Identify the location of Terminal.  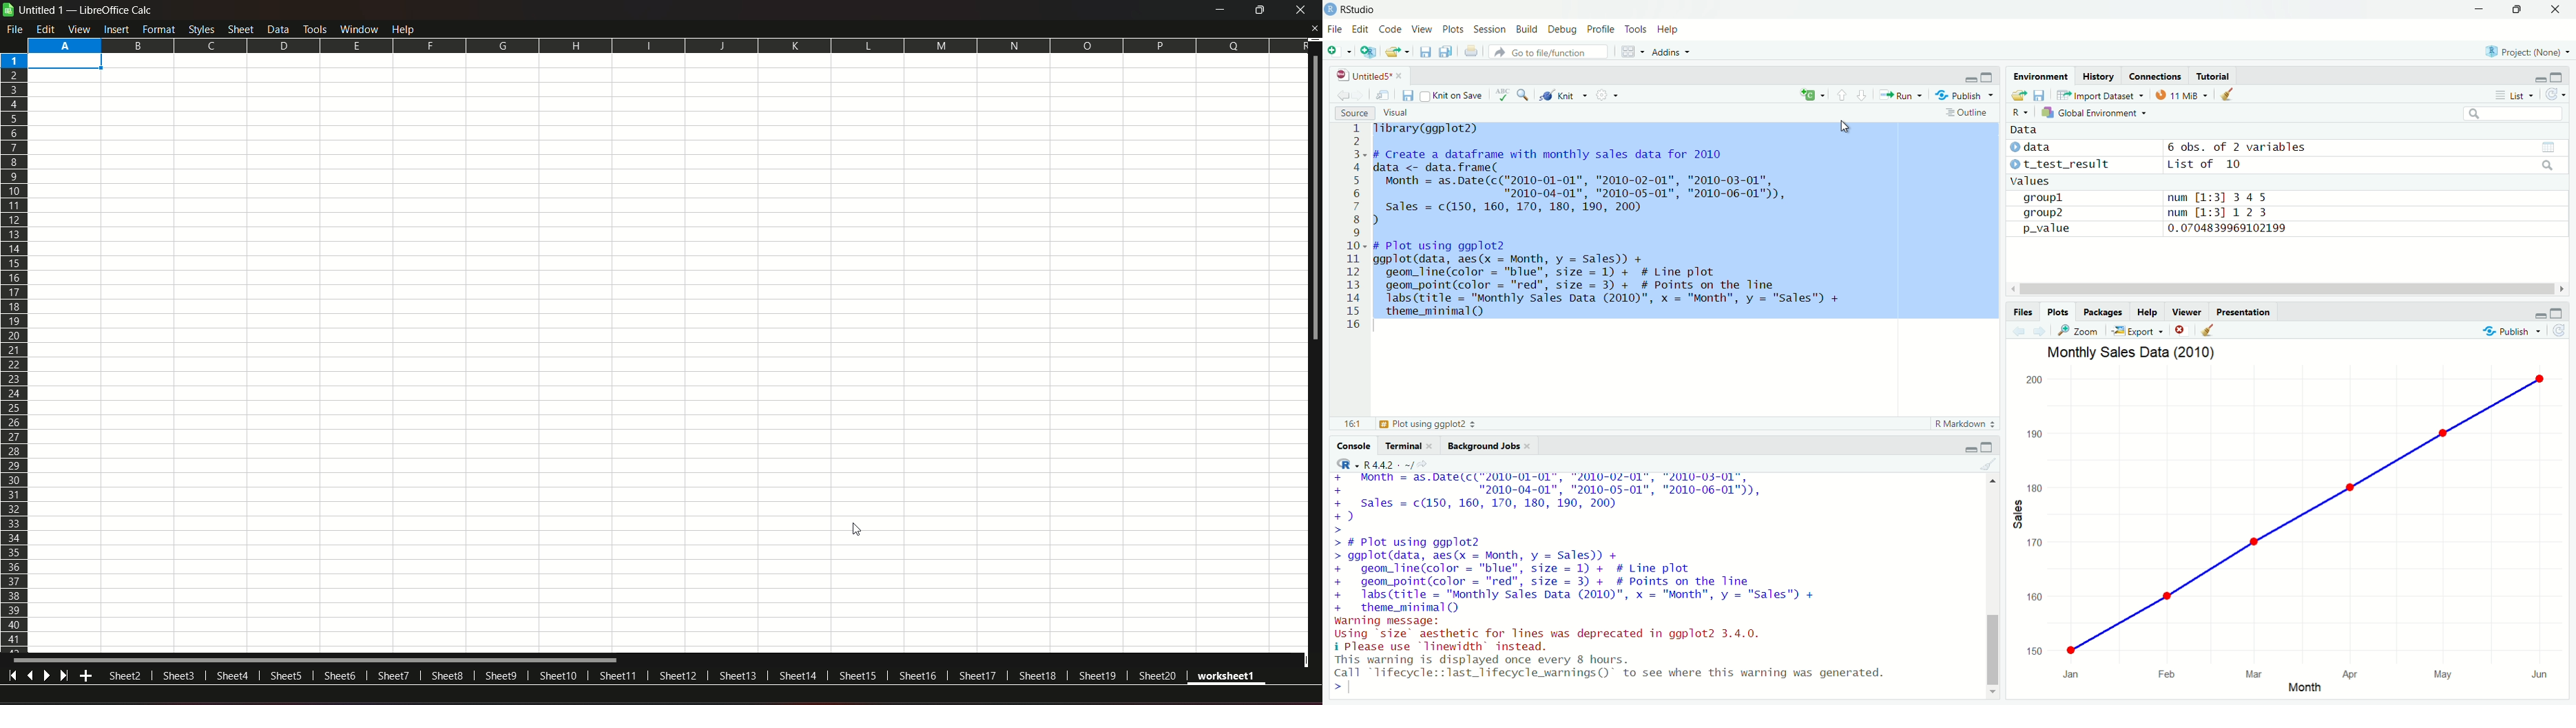
(1407, 444).